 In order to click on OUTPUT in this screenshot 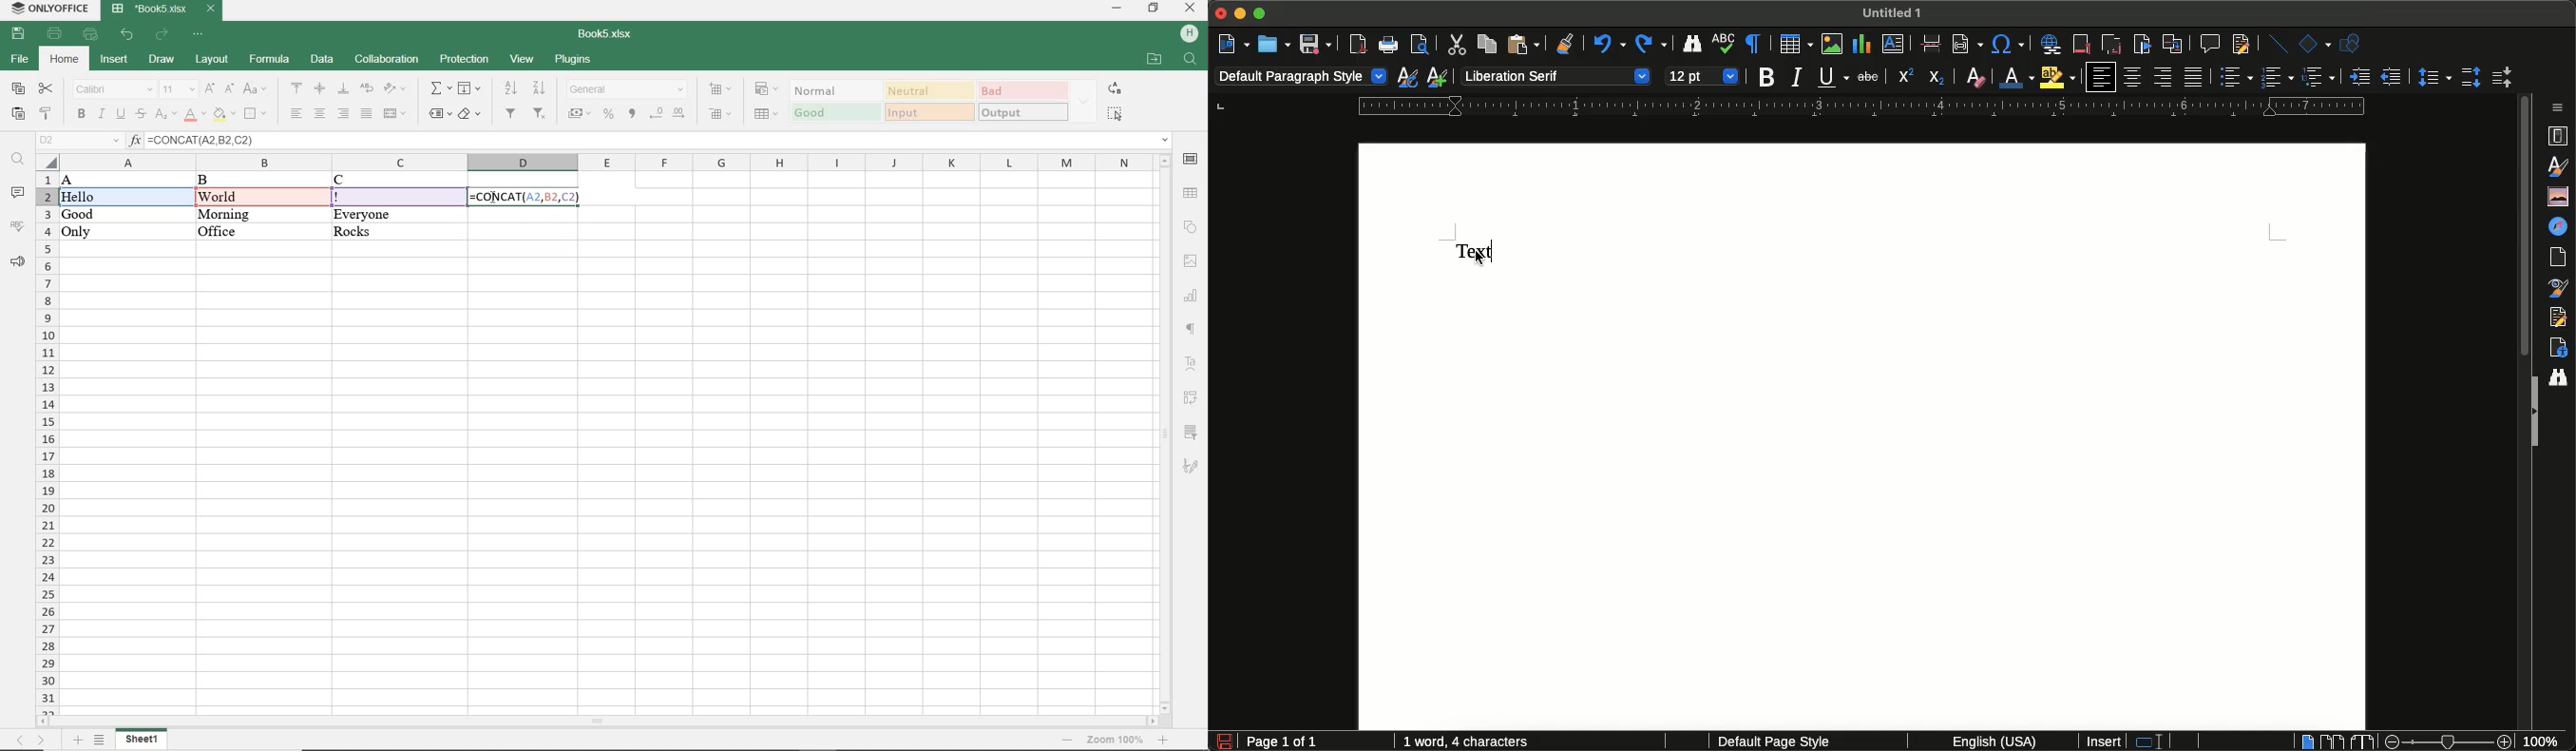, I will do `click(1023, 111)`.